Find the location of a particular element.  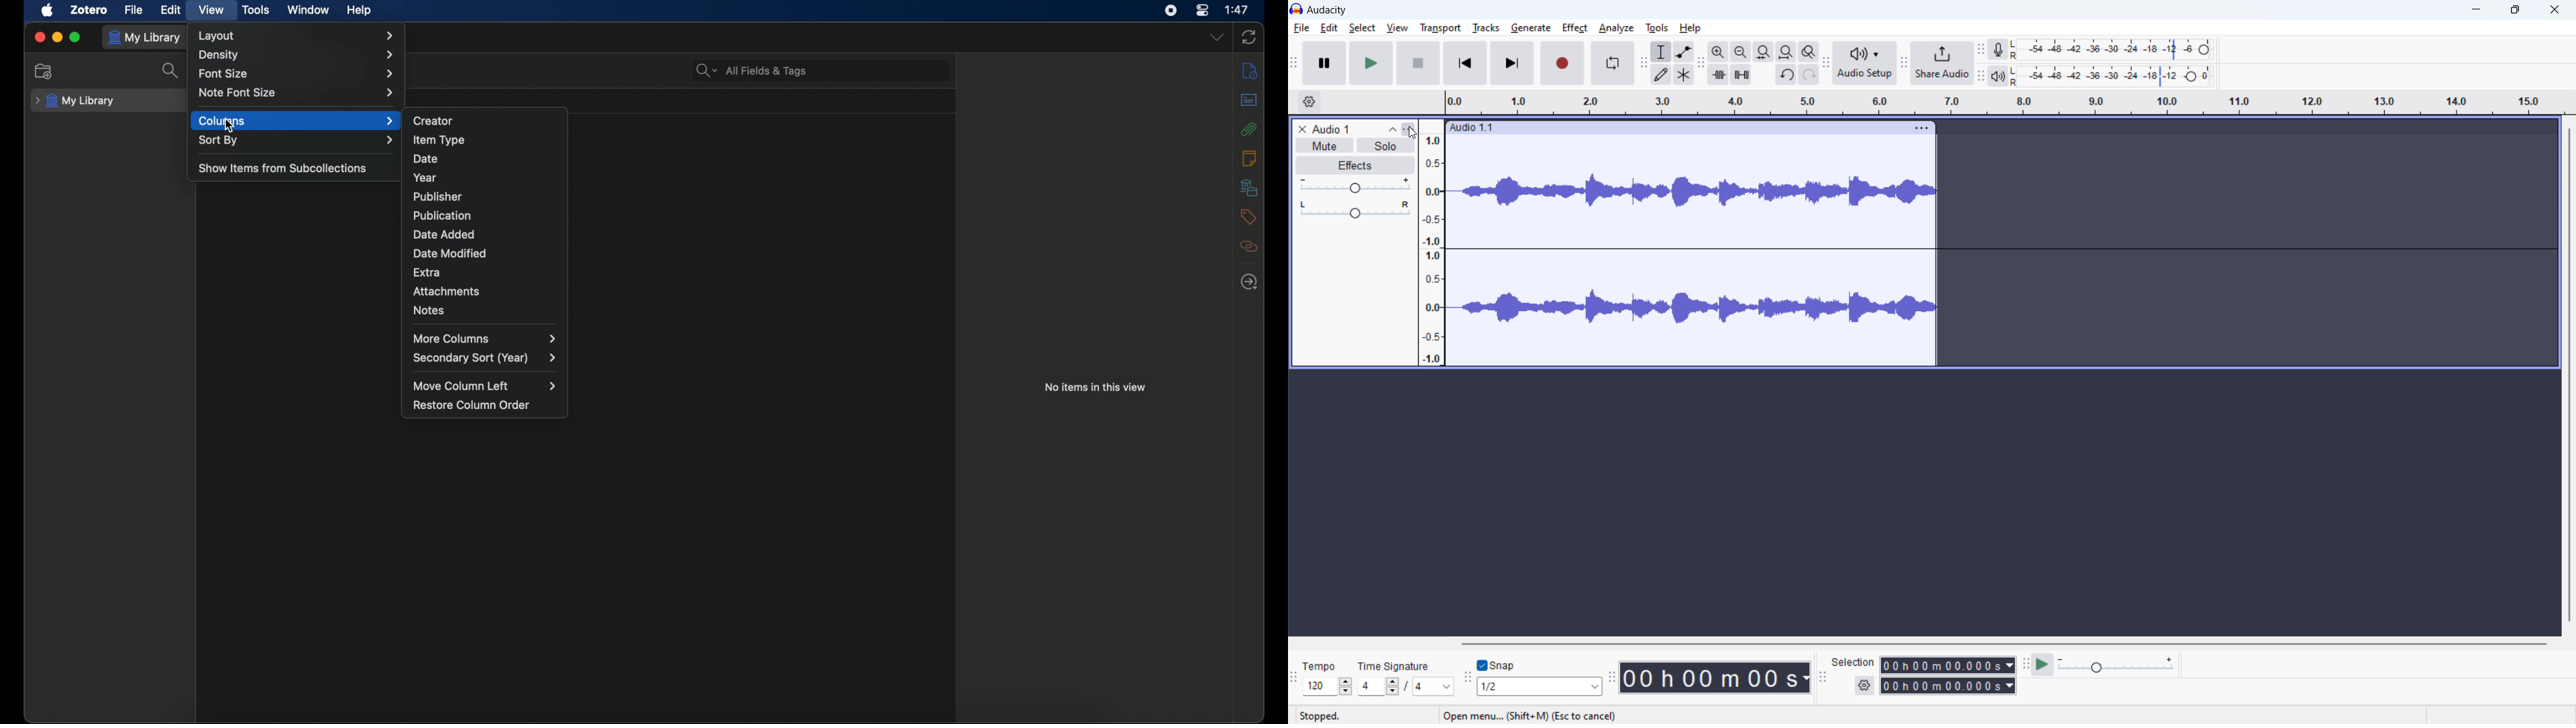

maximize is located at coordinates (76, 37).